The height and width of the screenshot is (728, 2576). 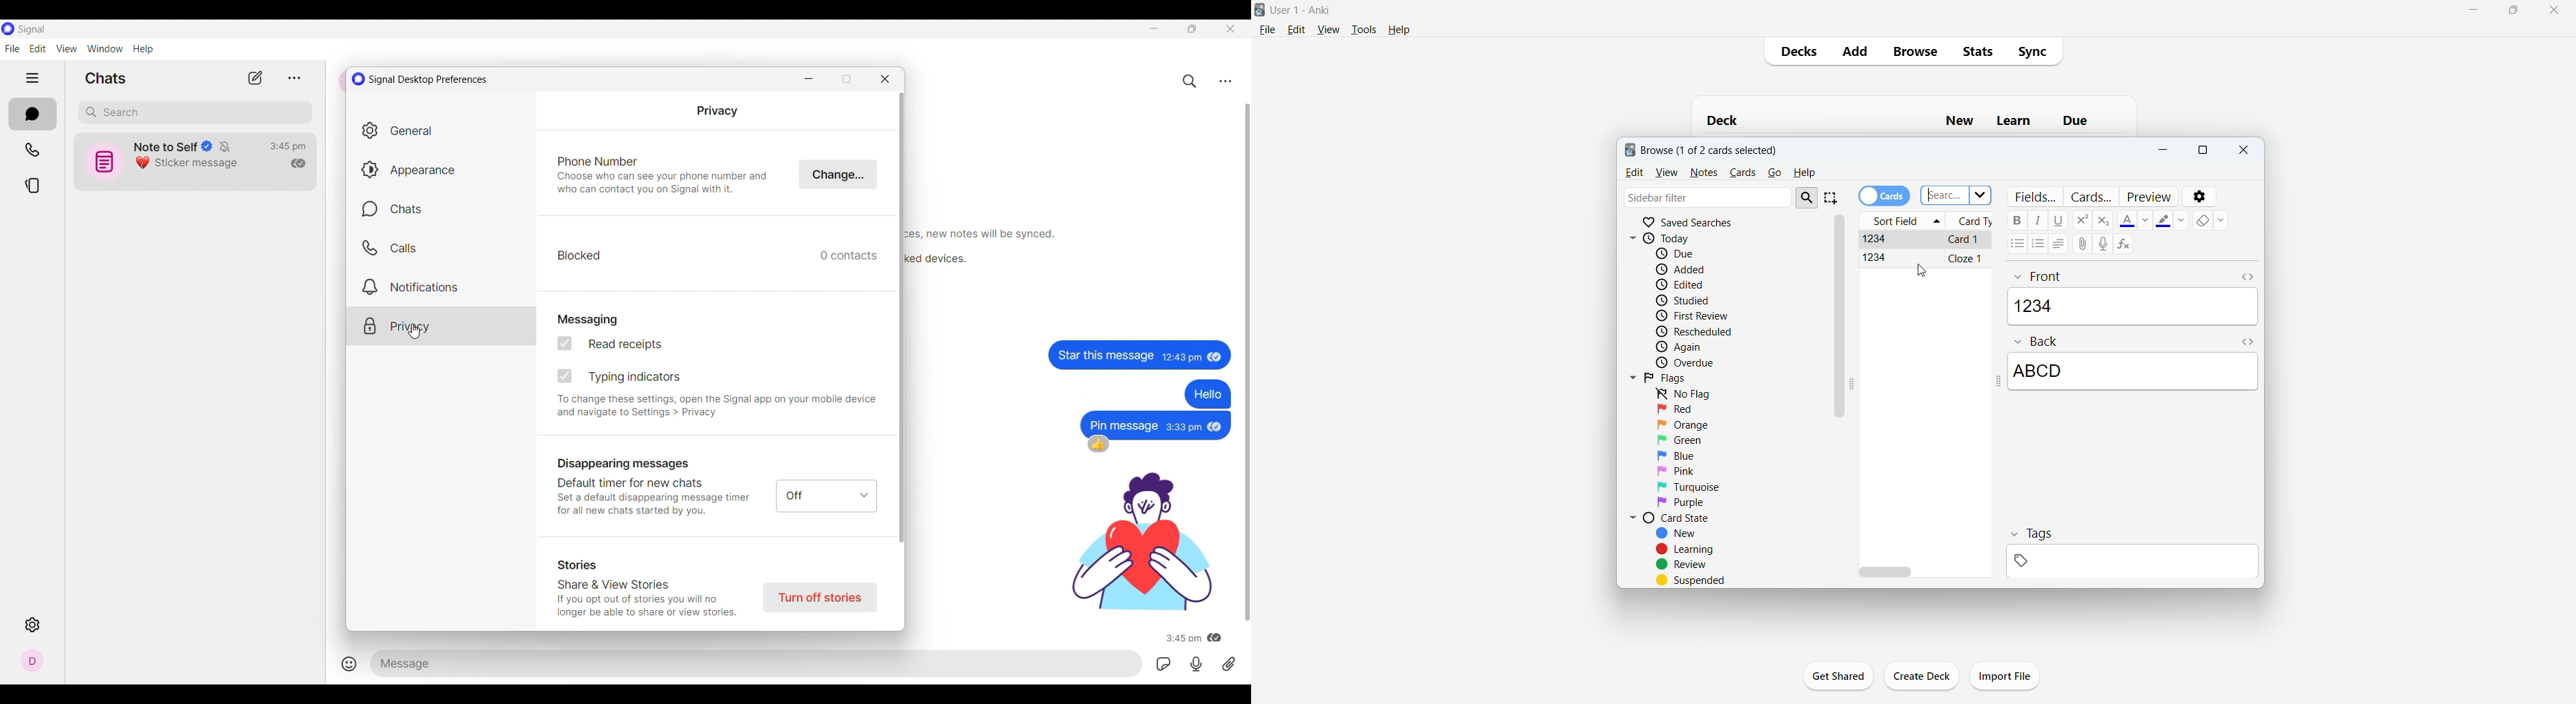 What do you see at coordinates (1266, 31) in the screenshot?
I see `file` at bounding box center [1266, 31].